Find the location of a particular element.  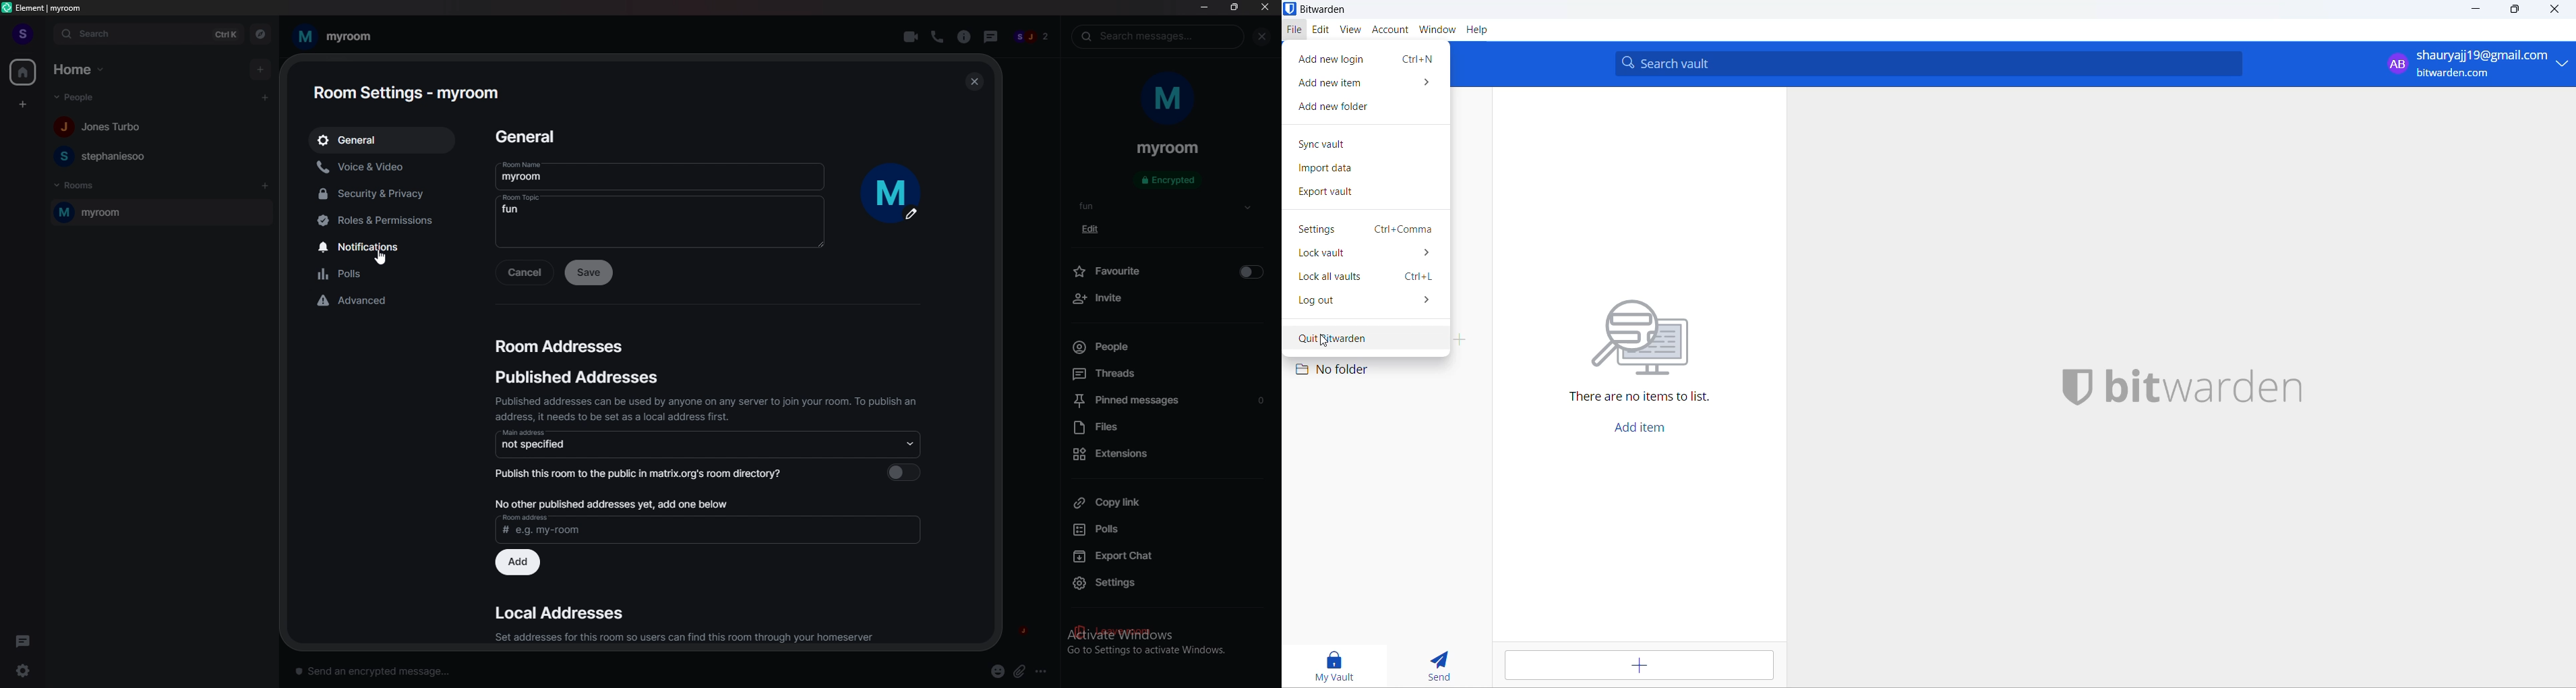

send is located at coordinates (1445, 665).